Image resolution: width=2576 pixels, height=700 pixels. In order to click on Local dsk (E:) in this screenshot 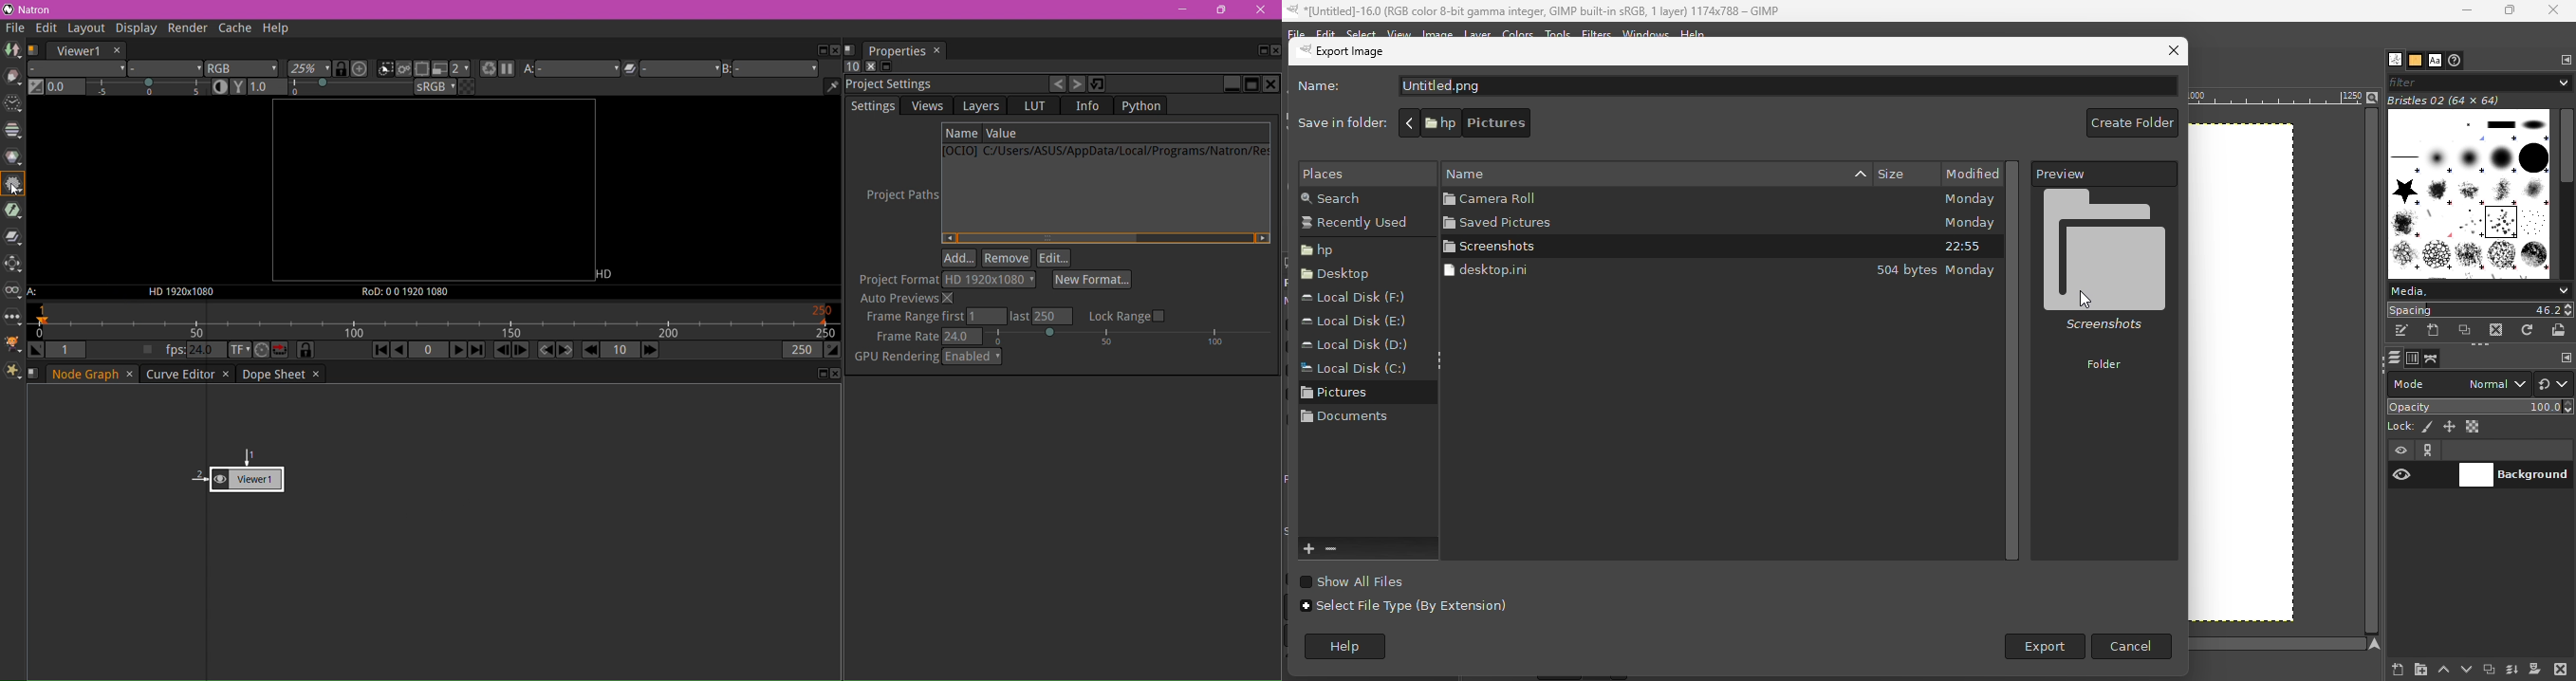, I will do `click(1354, 322)`.